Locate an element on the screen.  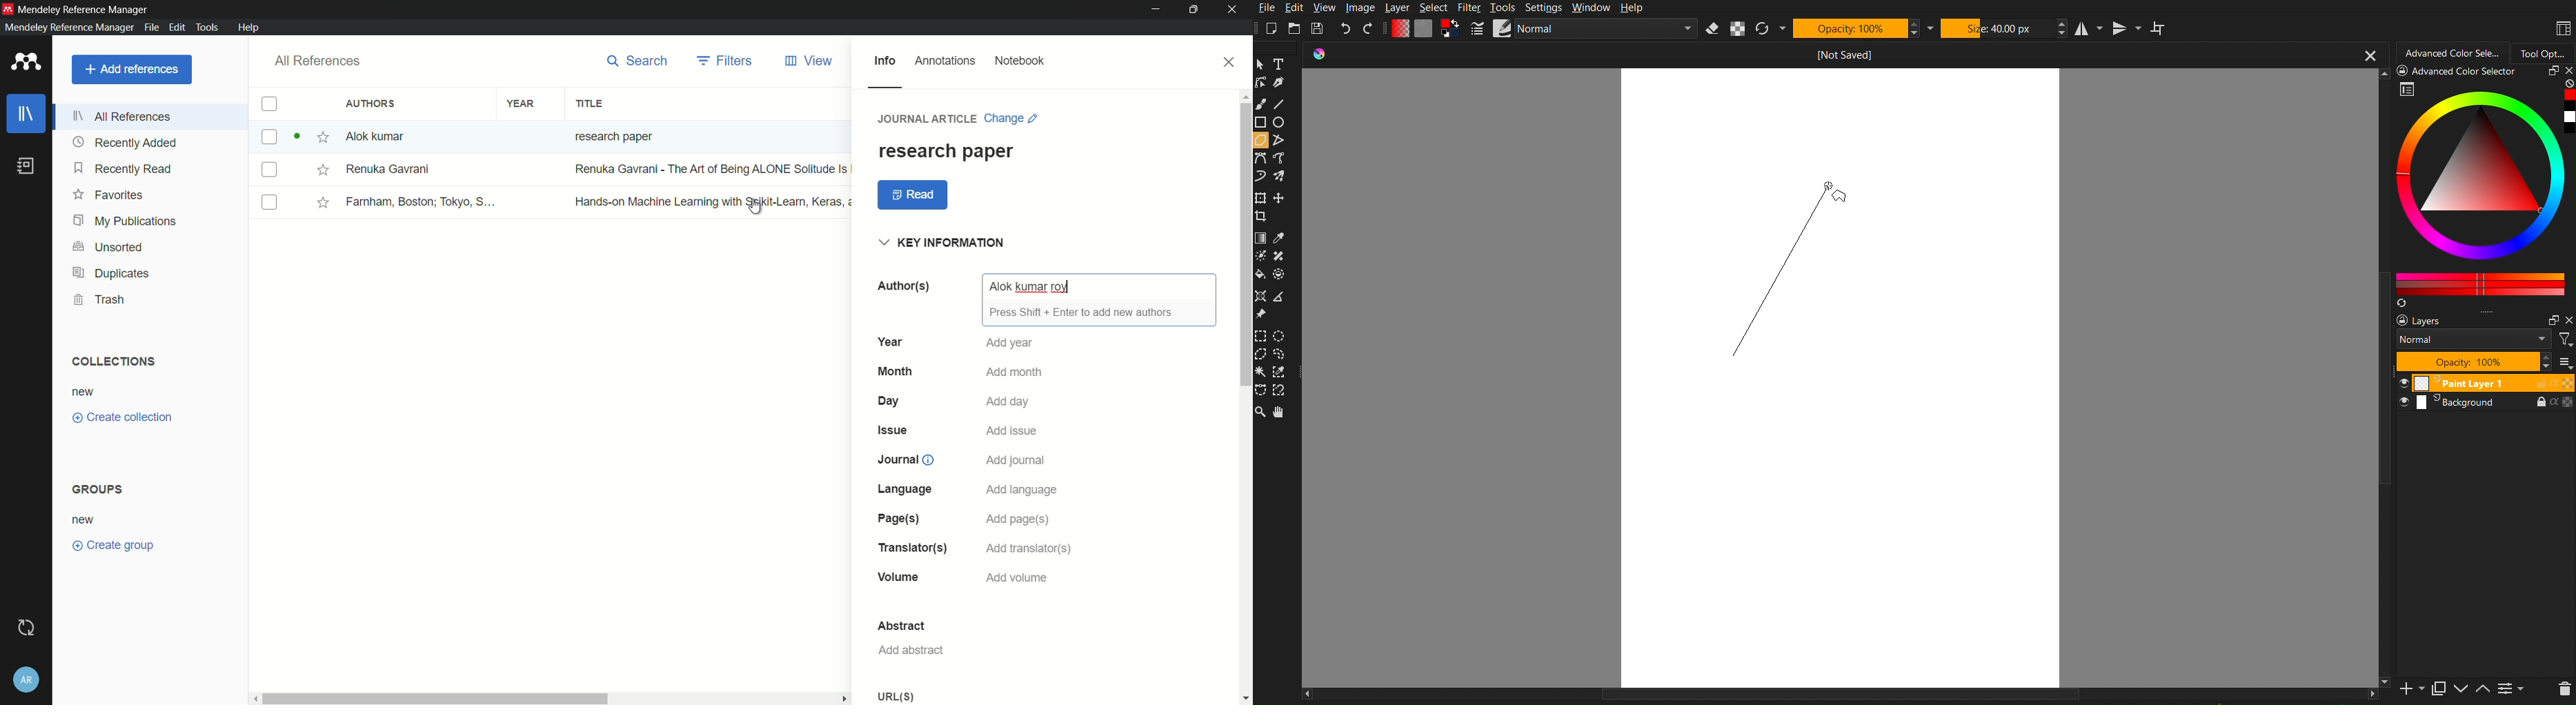
sample a color from the image or current layer is located at coordinates (1280, 239).